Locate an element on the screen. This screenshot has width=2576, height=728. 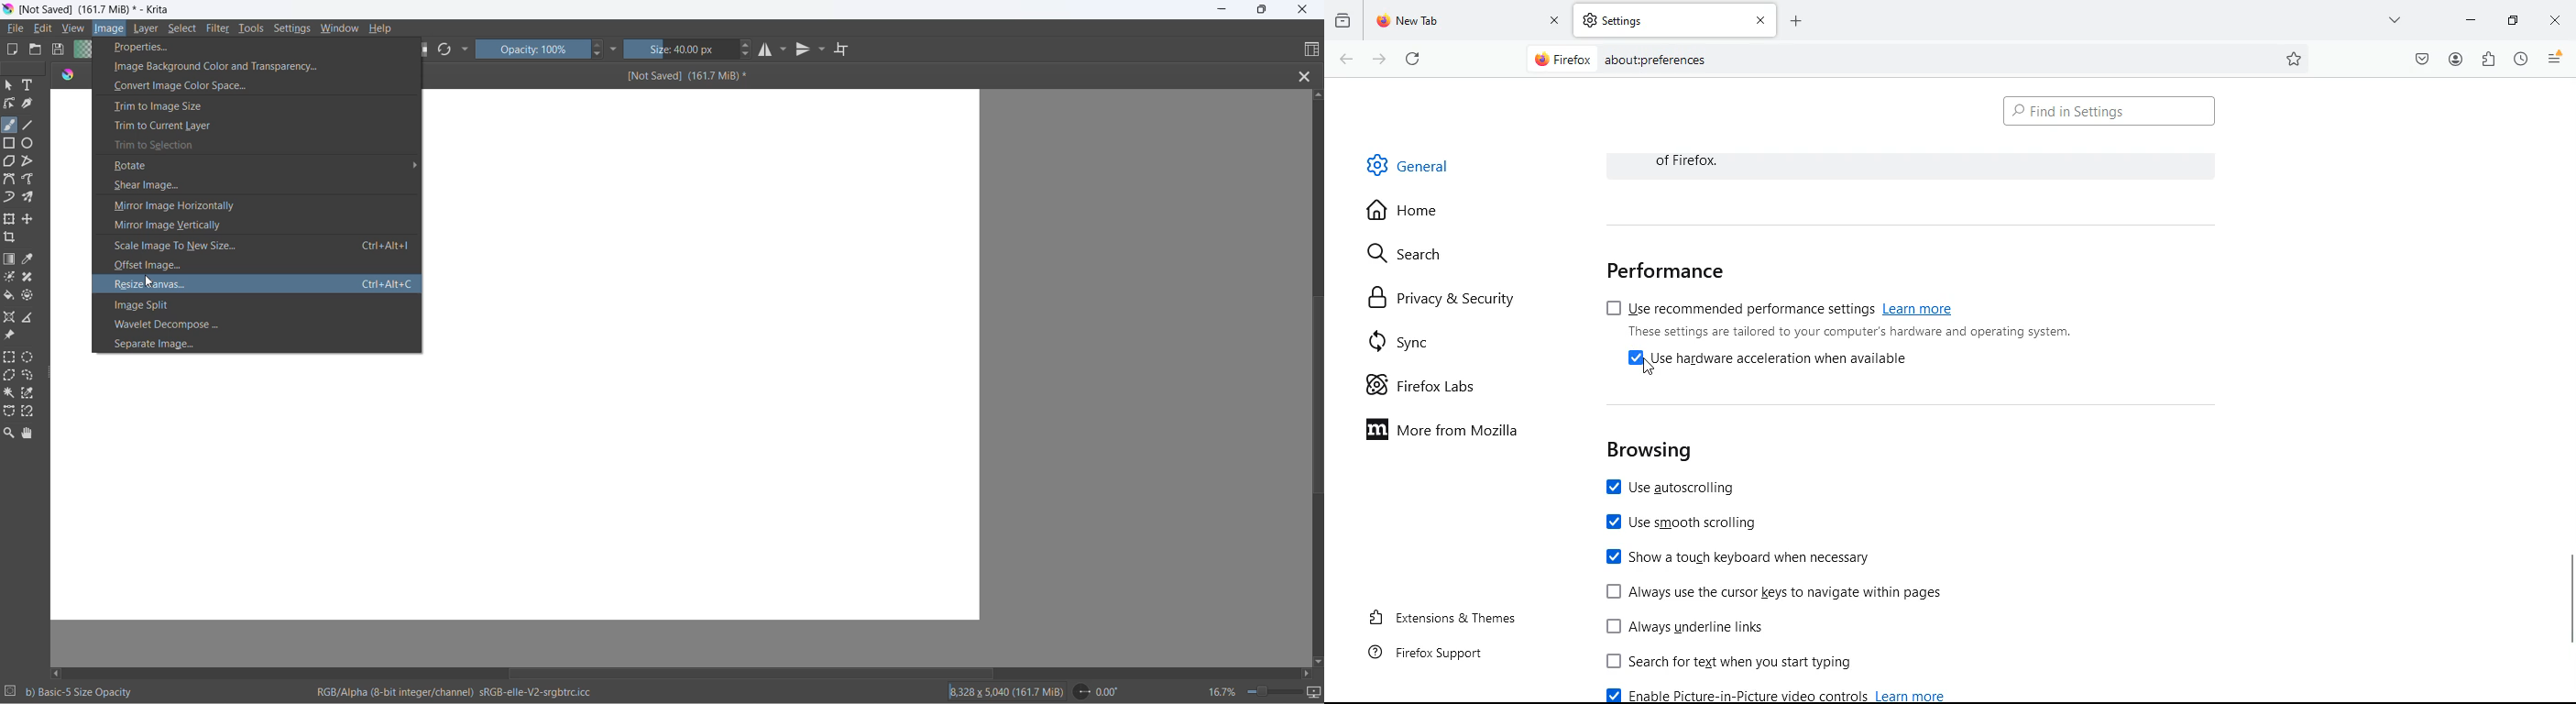
pan tool is located at coordinates (28, 434).